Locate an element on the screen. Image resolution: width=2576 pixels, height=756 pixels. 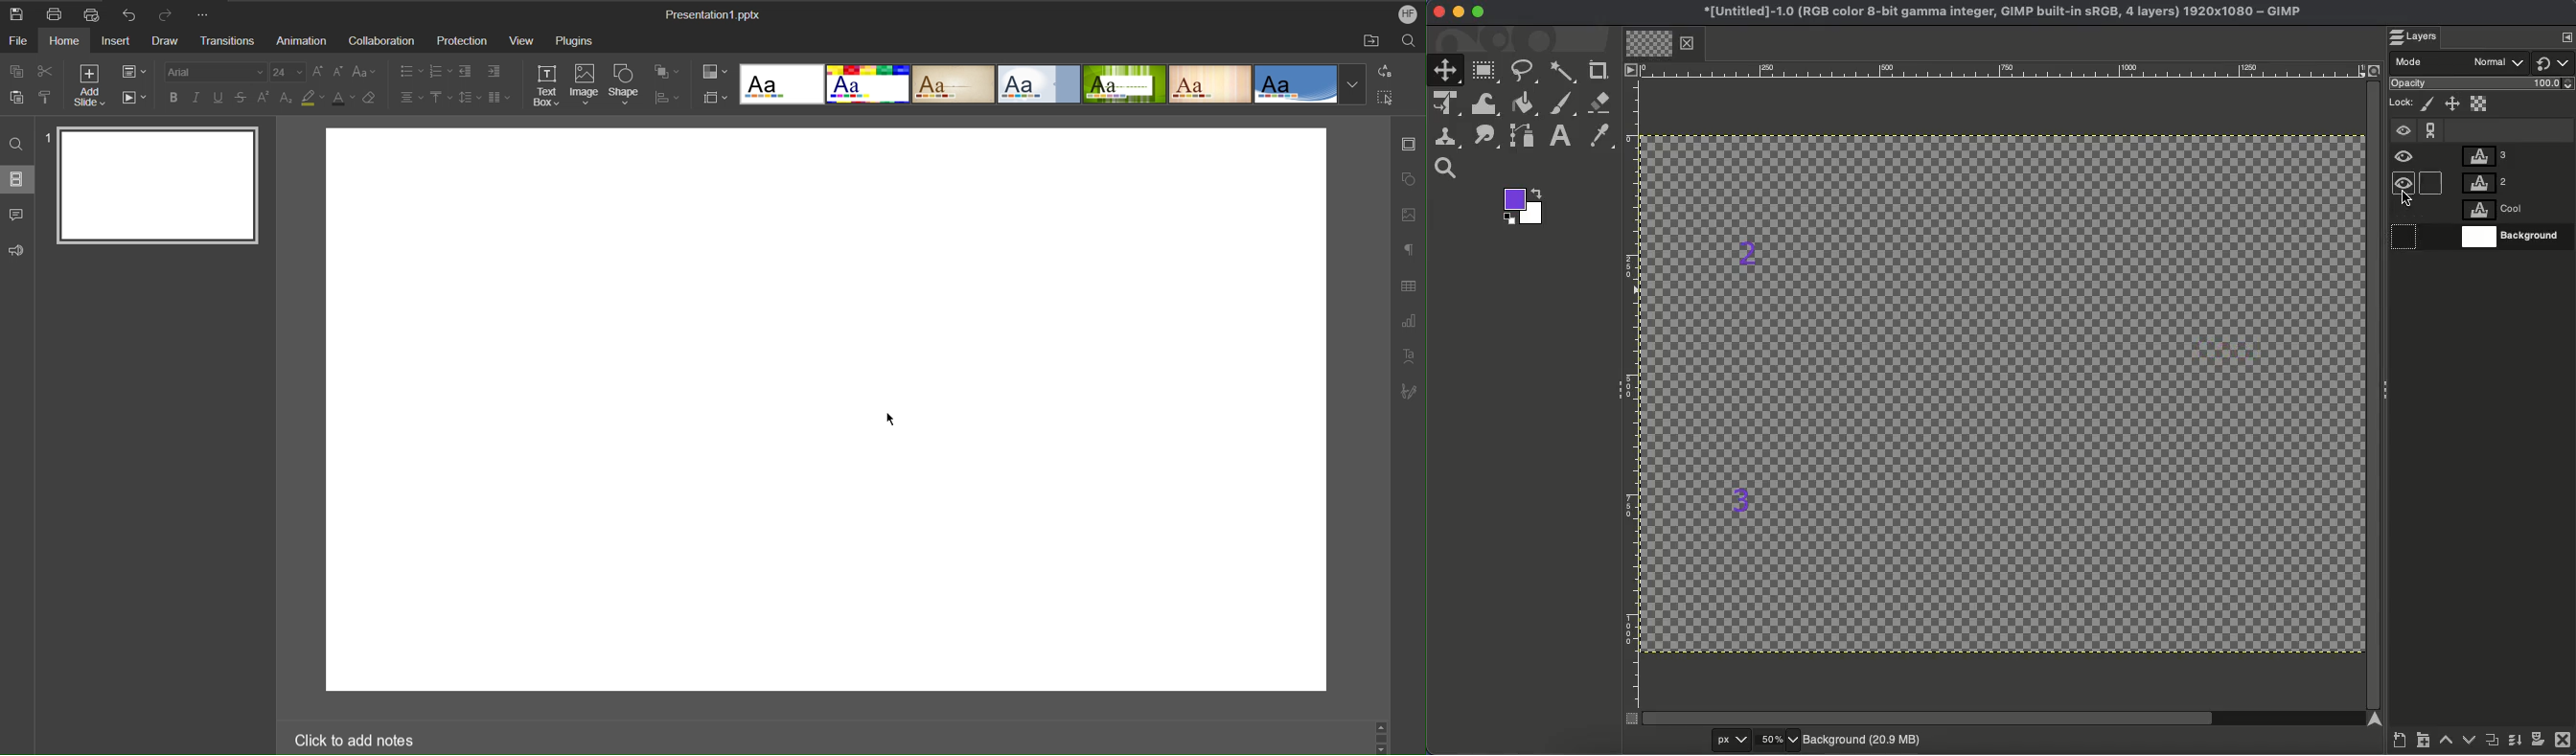
Text Color is located at coordinates (342, 98).